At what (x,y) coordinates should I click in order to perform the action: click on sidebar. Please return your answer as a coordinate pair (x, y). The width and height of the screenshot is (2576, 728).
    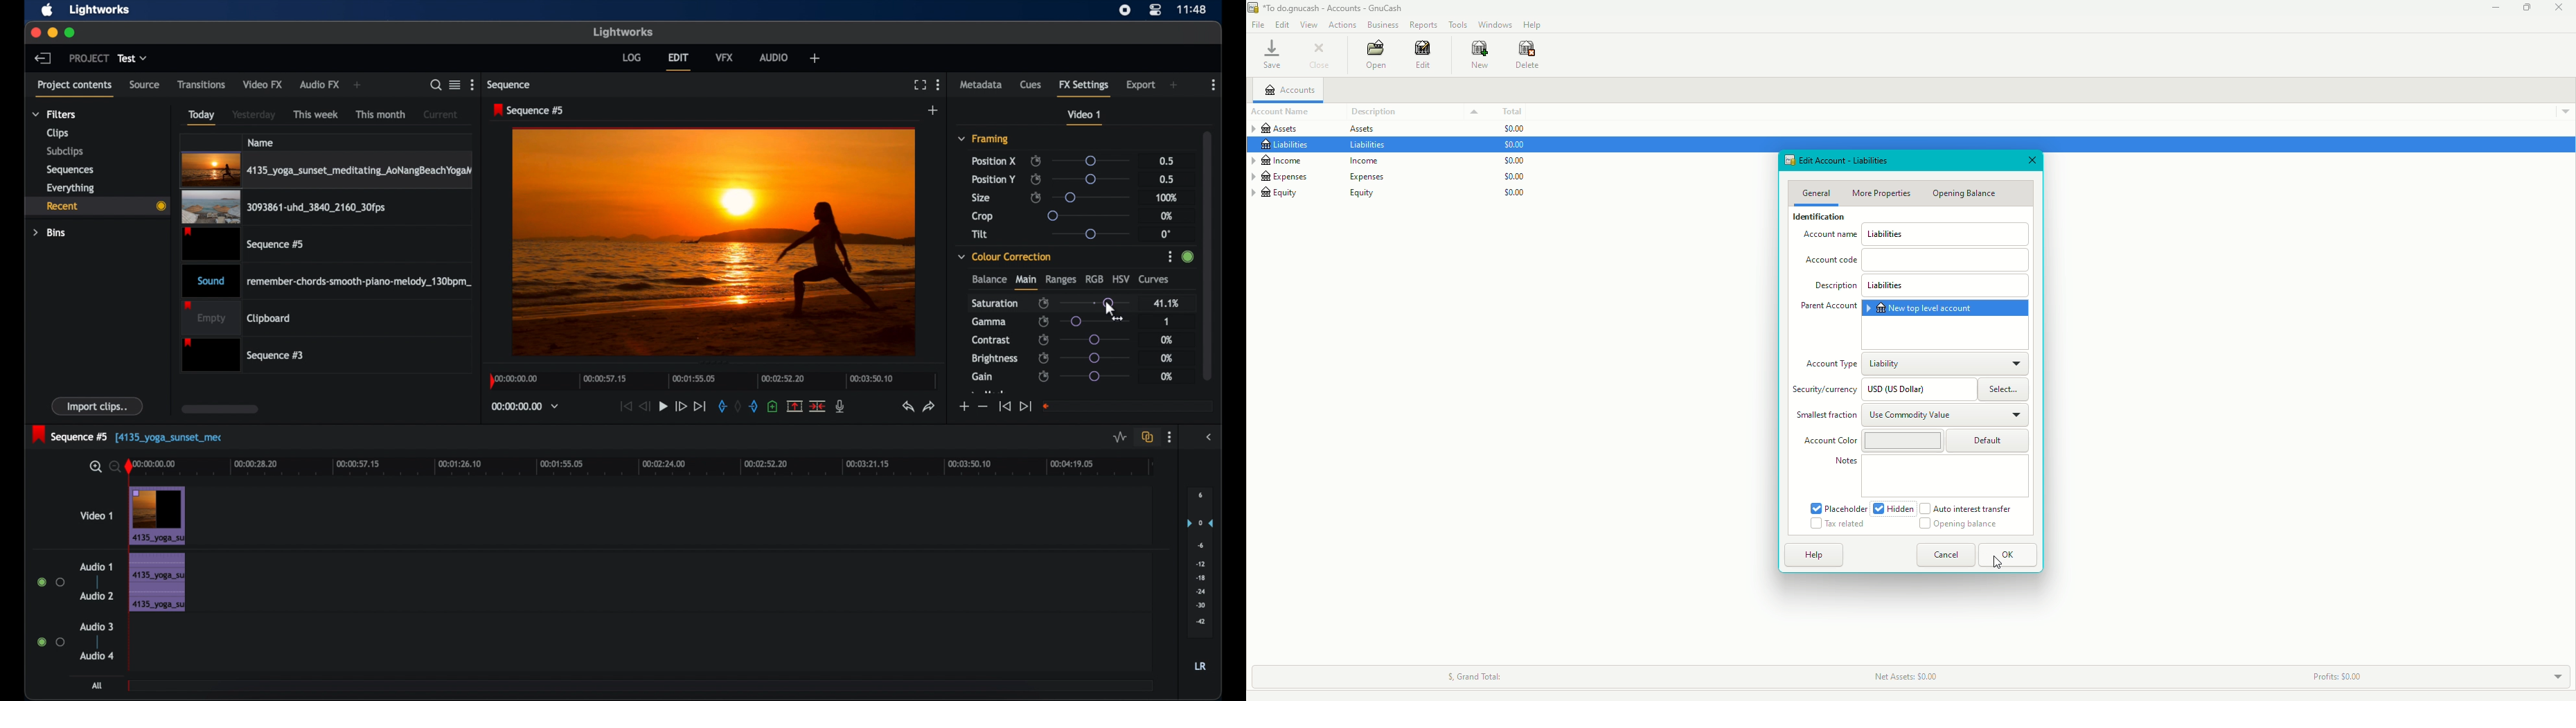
    Looking at the image, I should click on (1210, 437).